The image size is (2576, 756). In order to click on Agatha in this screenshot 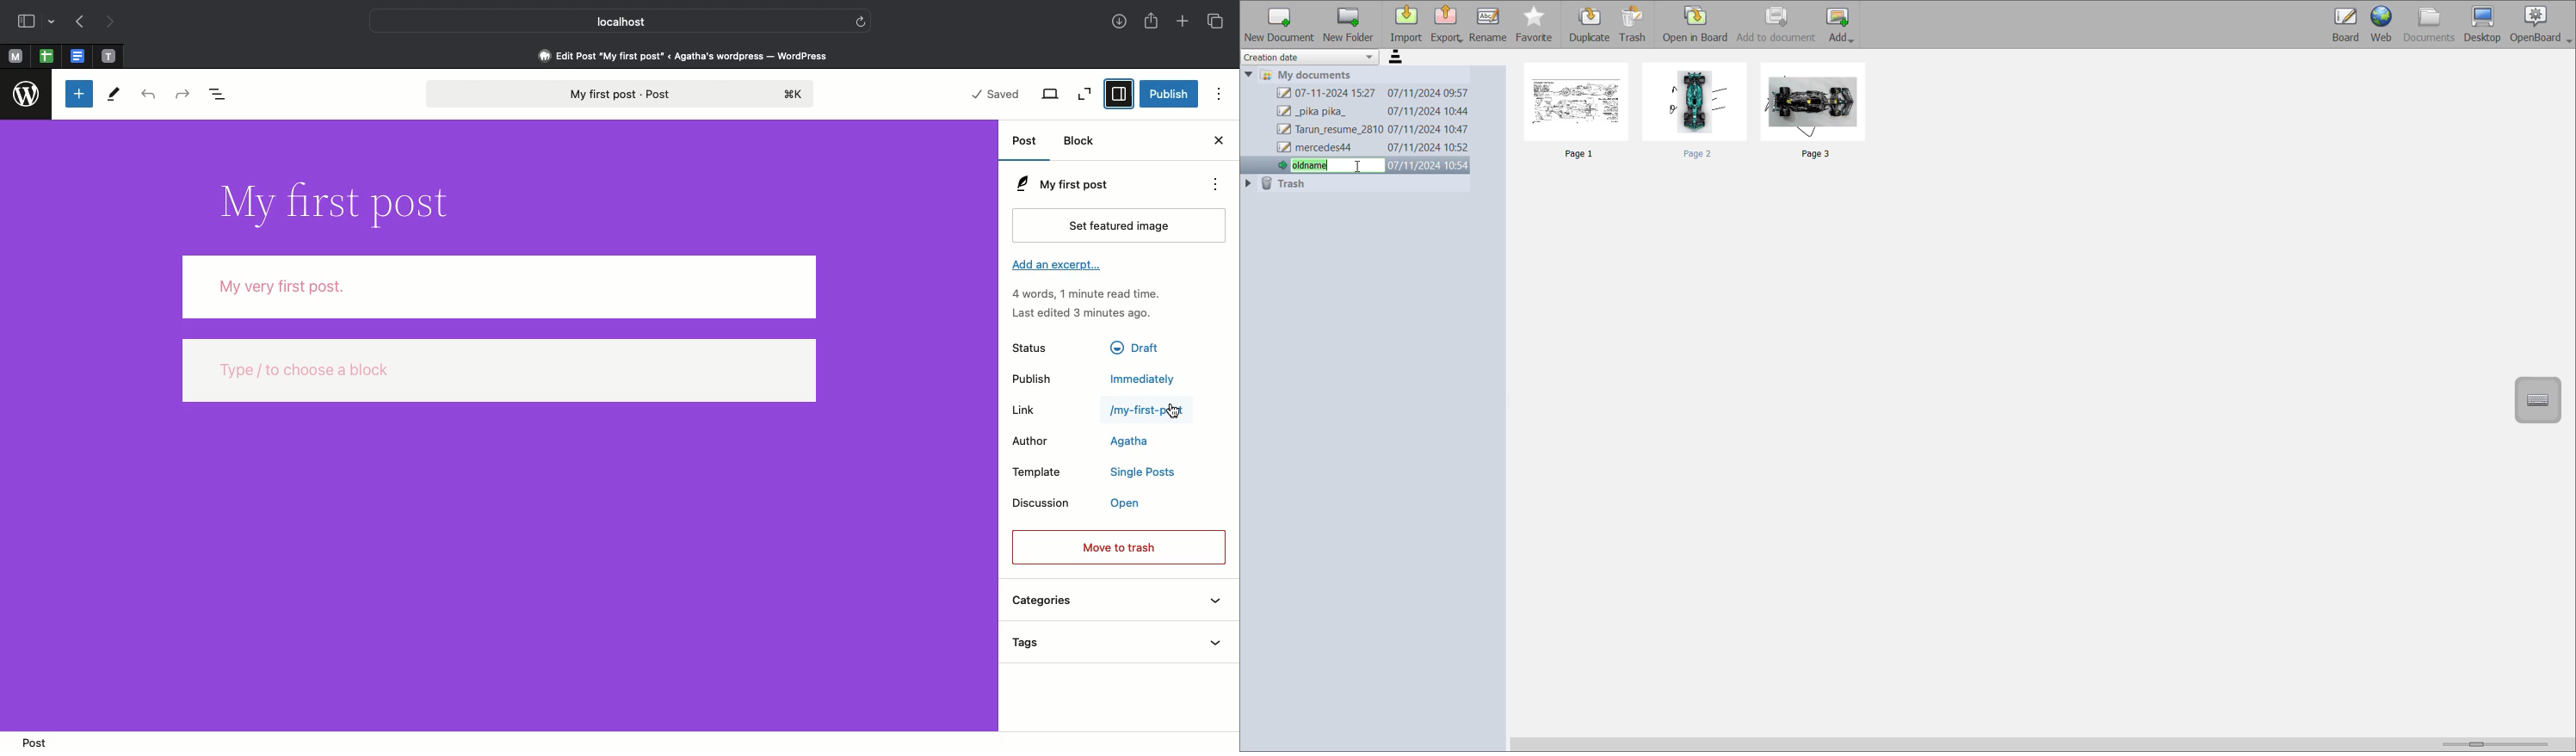, I will do `click(1135, 442)`.